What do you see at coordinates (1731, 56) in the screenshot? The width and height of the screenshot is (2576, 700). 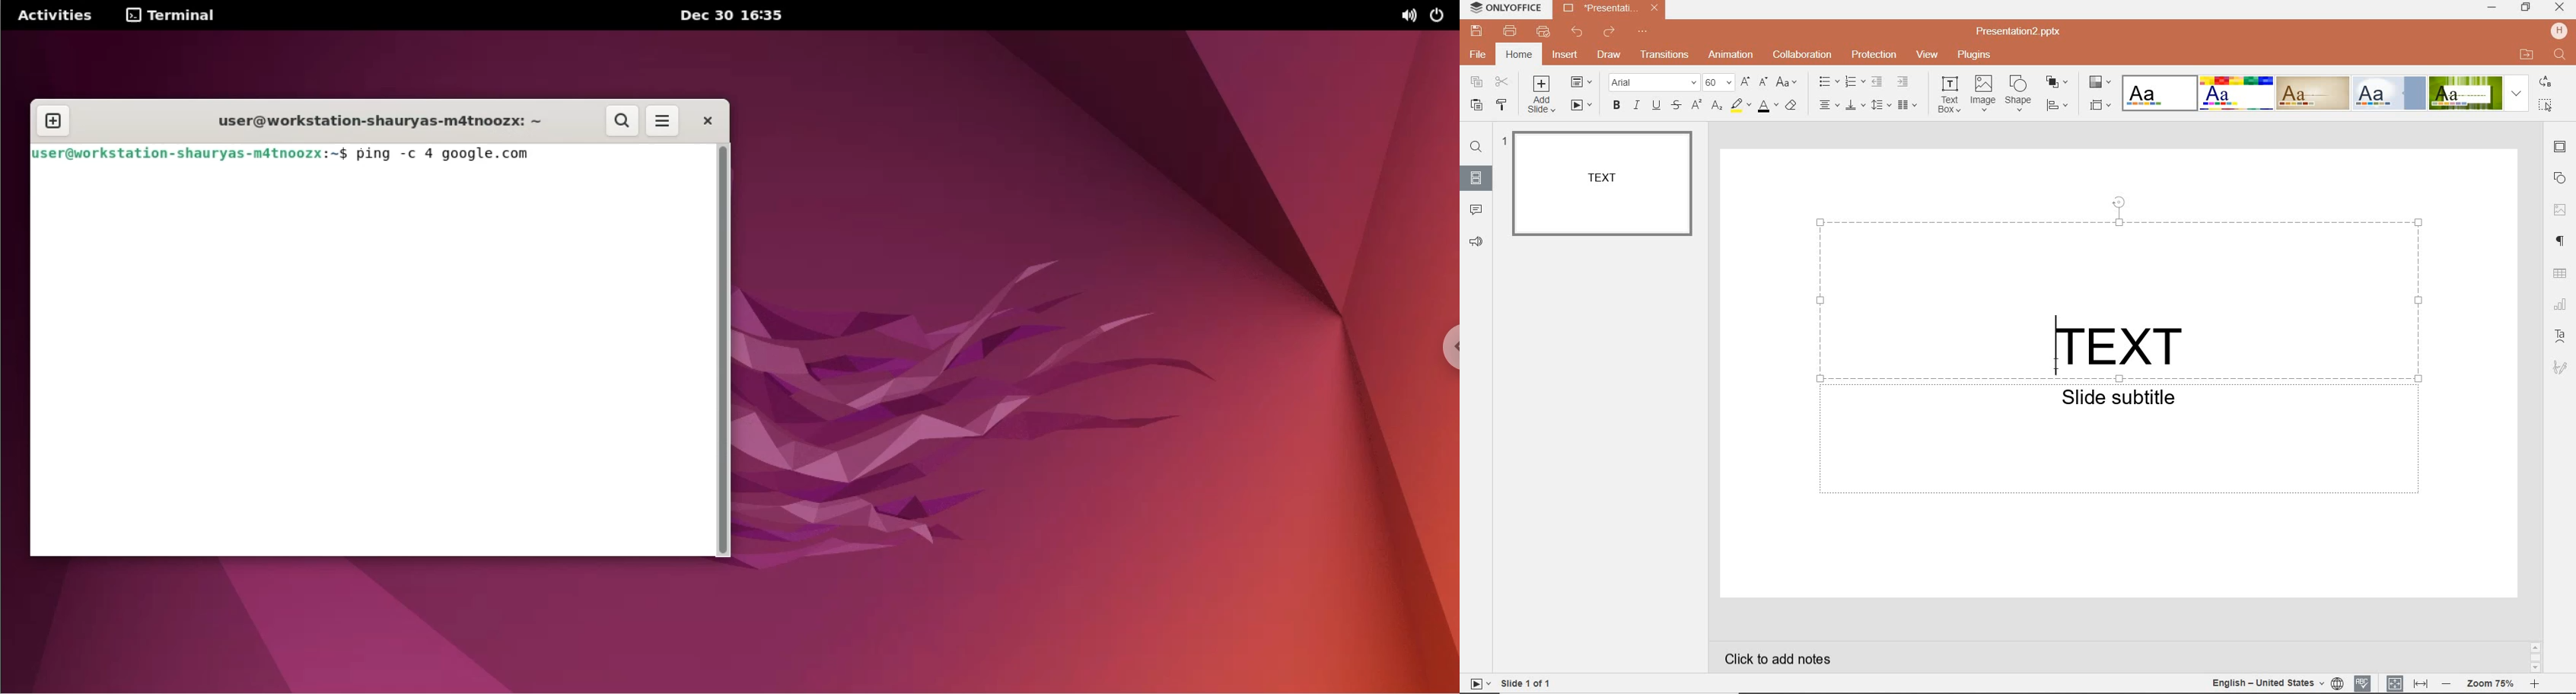 I see `ANIMATION` at bounding box center [1731, 56].